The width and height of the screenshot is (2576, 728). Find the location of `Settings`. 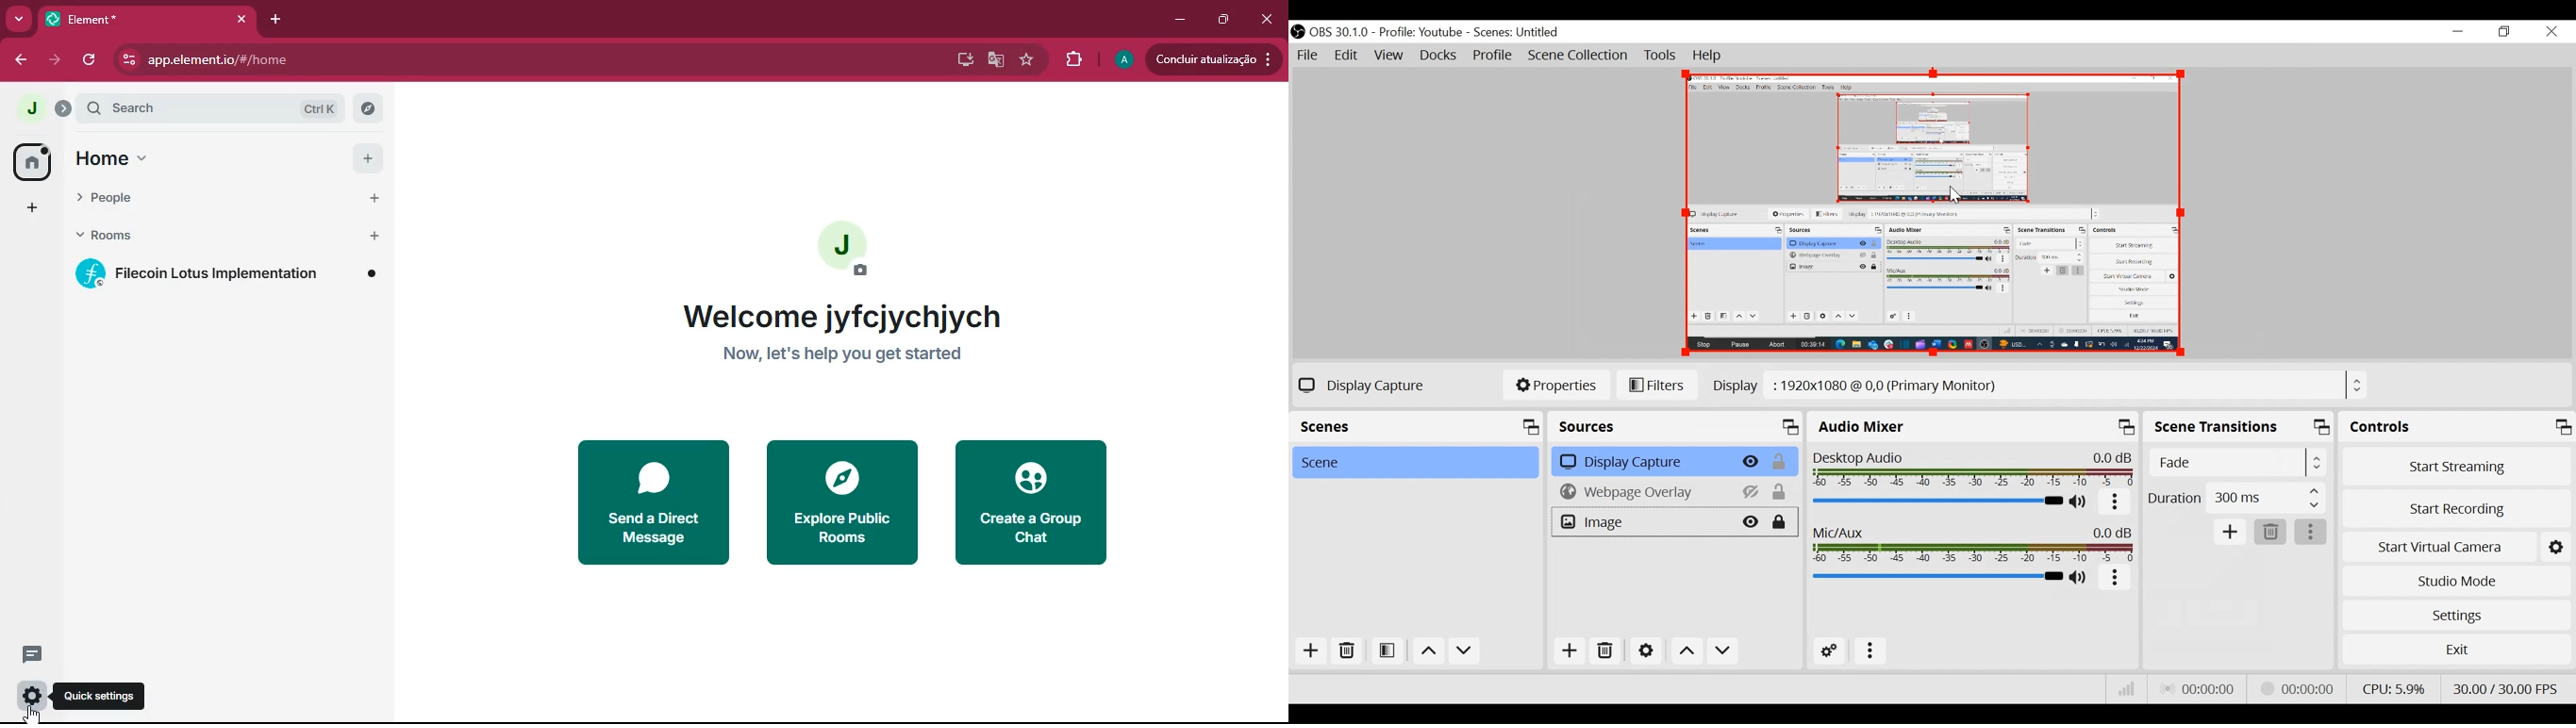

Settings is located at coordinates (2457, 615).